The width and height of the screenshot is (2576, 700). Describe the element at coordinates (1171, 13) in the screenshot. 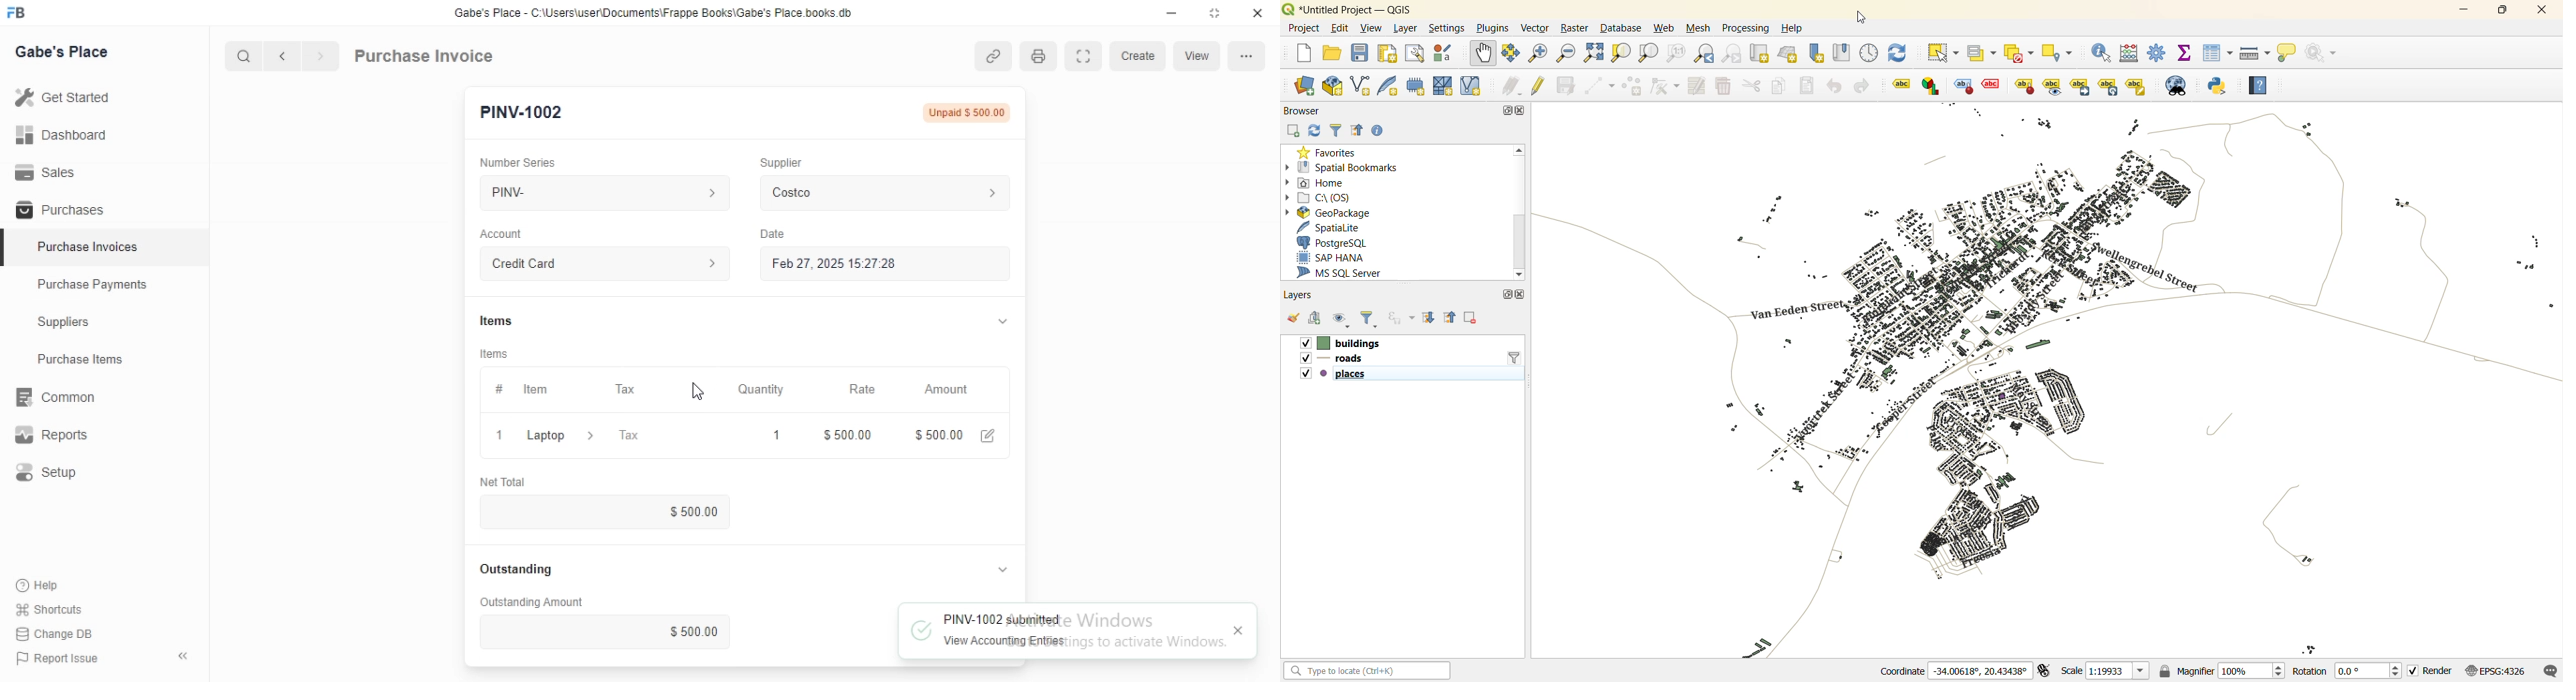

I see `Minimize` at that location.